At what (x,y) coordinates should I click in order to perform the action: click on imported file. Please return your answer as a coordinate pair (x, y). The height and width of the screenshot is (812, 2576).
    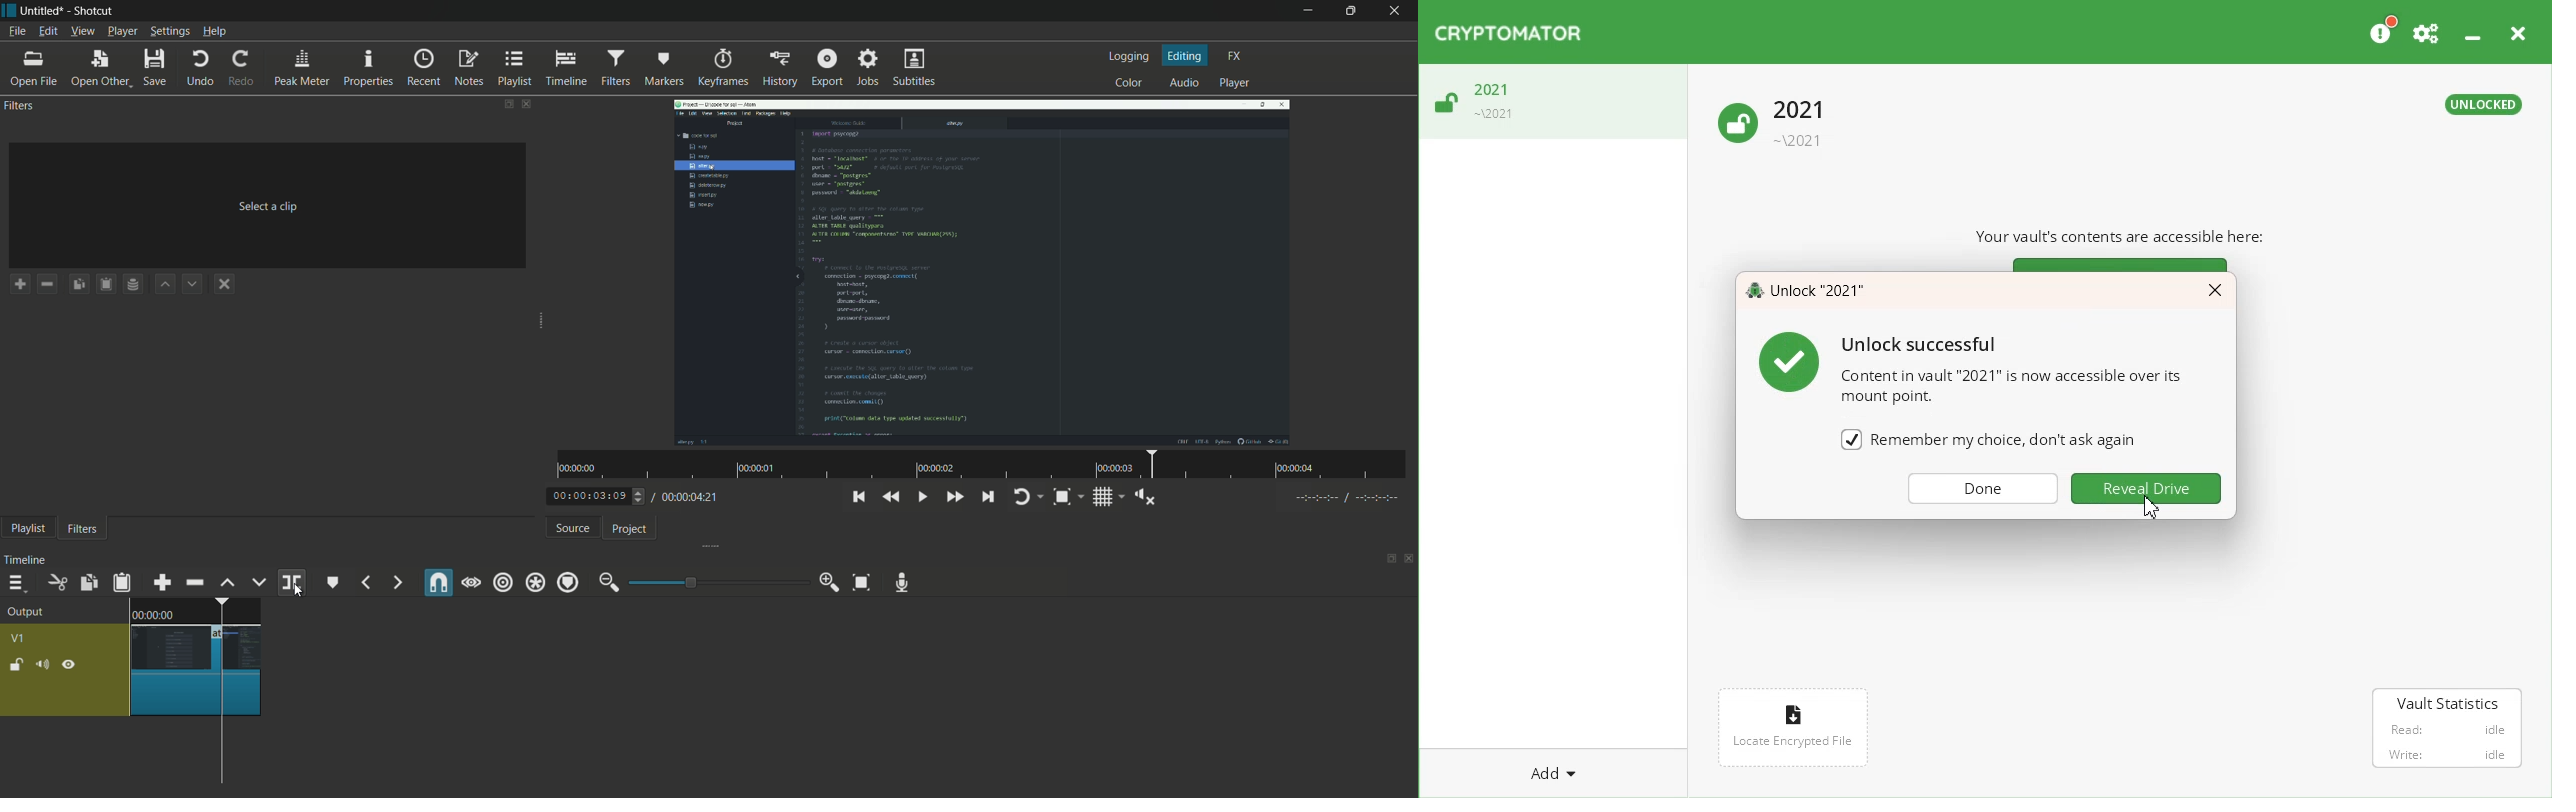
    Looking at the image, I should click on (983, 272).